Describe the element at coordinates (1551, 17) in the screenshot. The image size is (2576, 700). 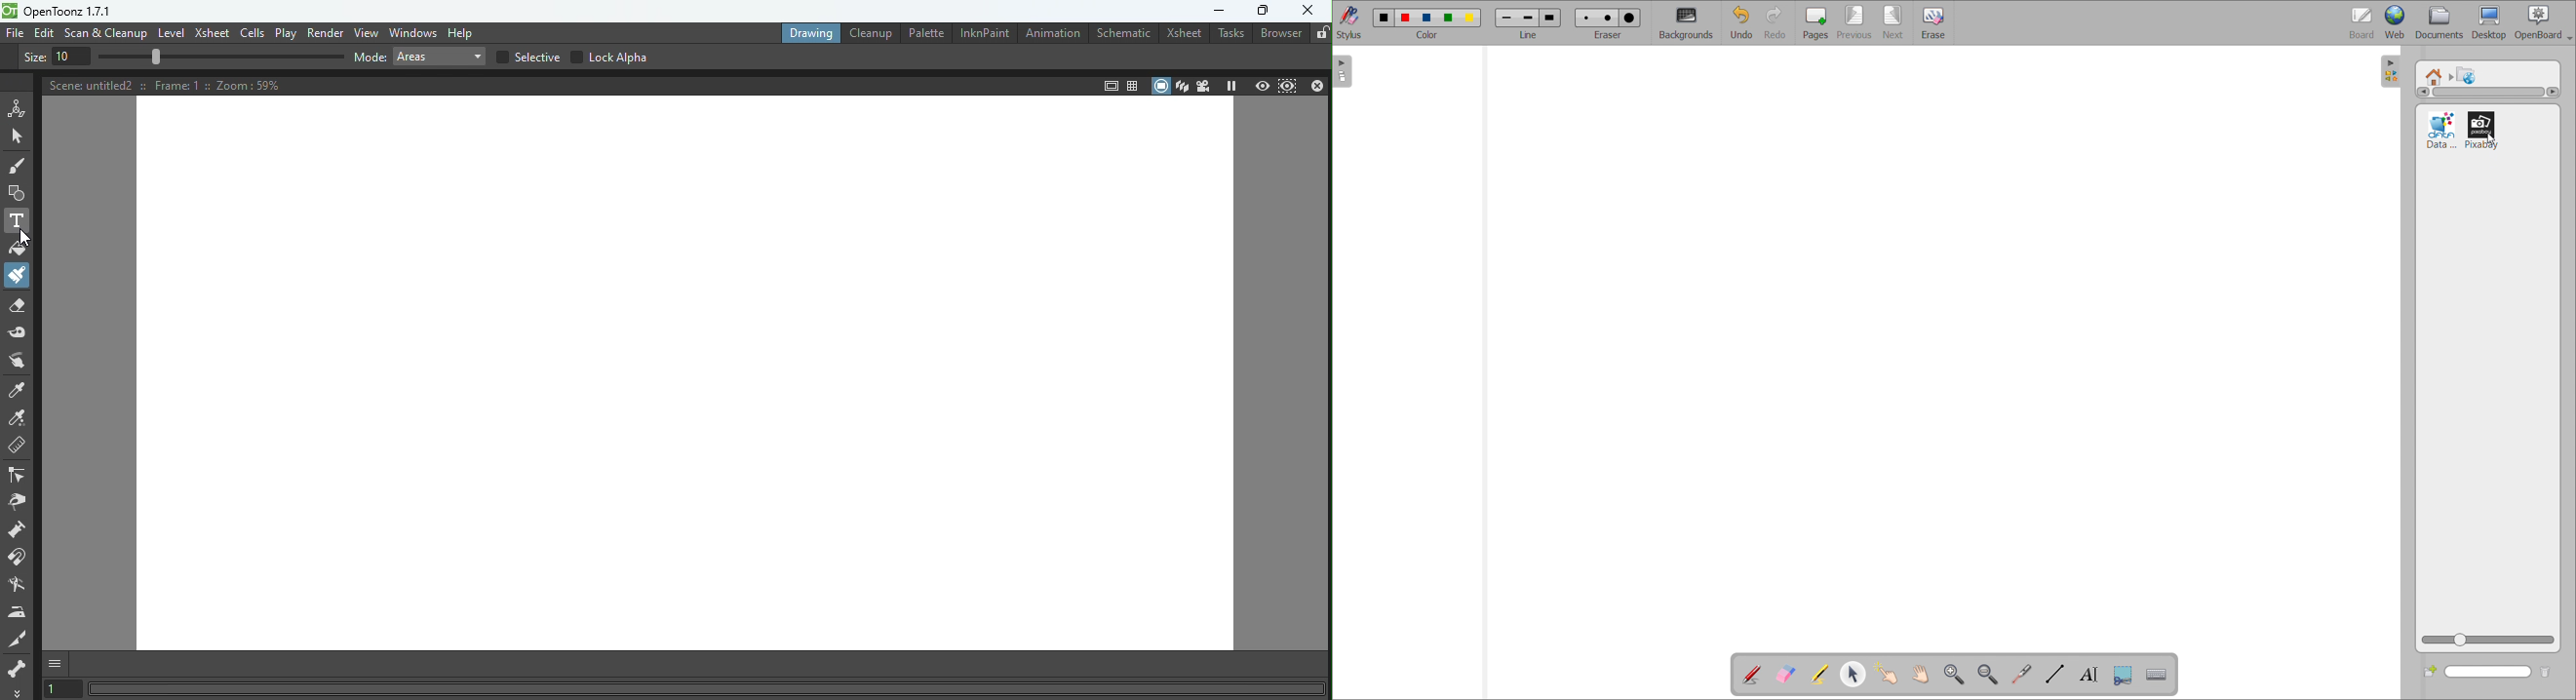
I see `Large line` at that location.